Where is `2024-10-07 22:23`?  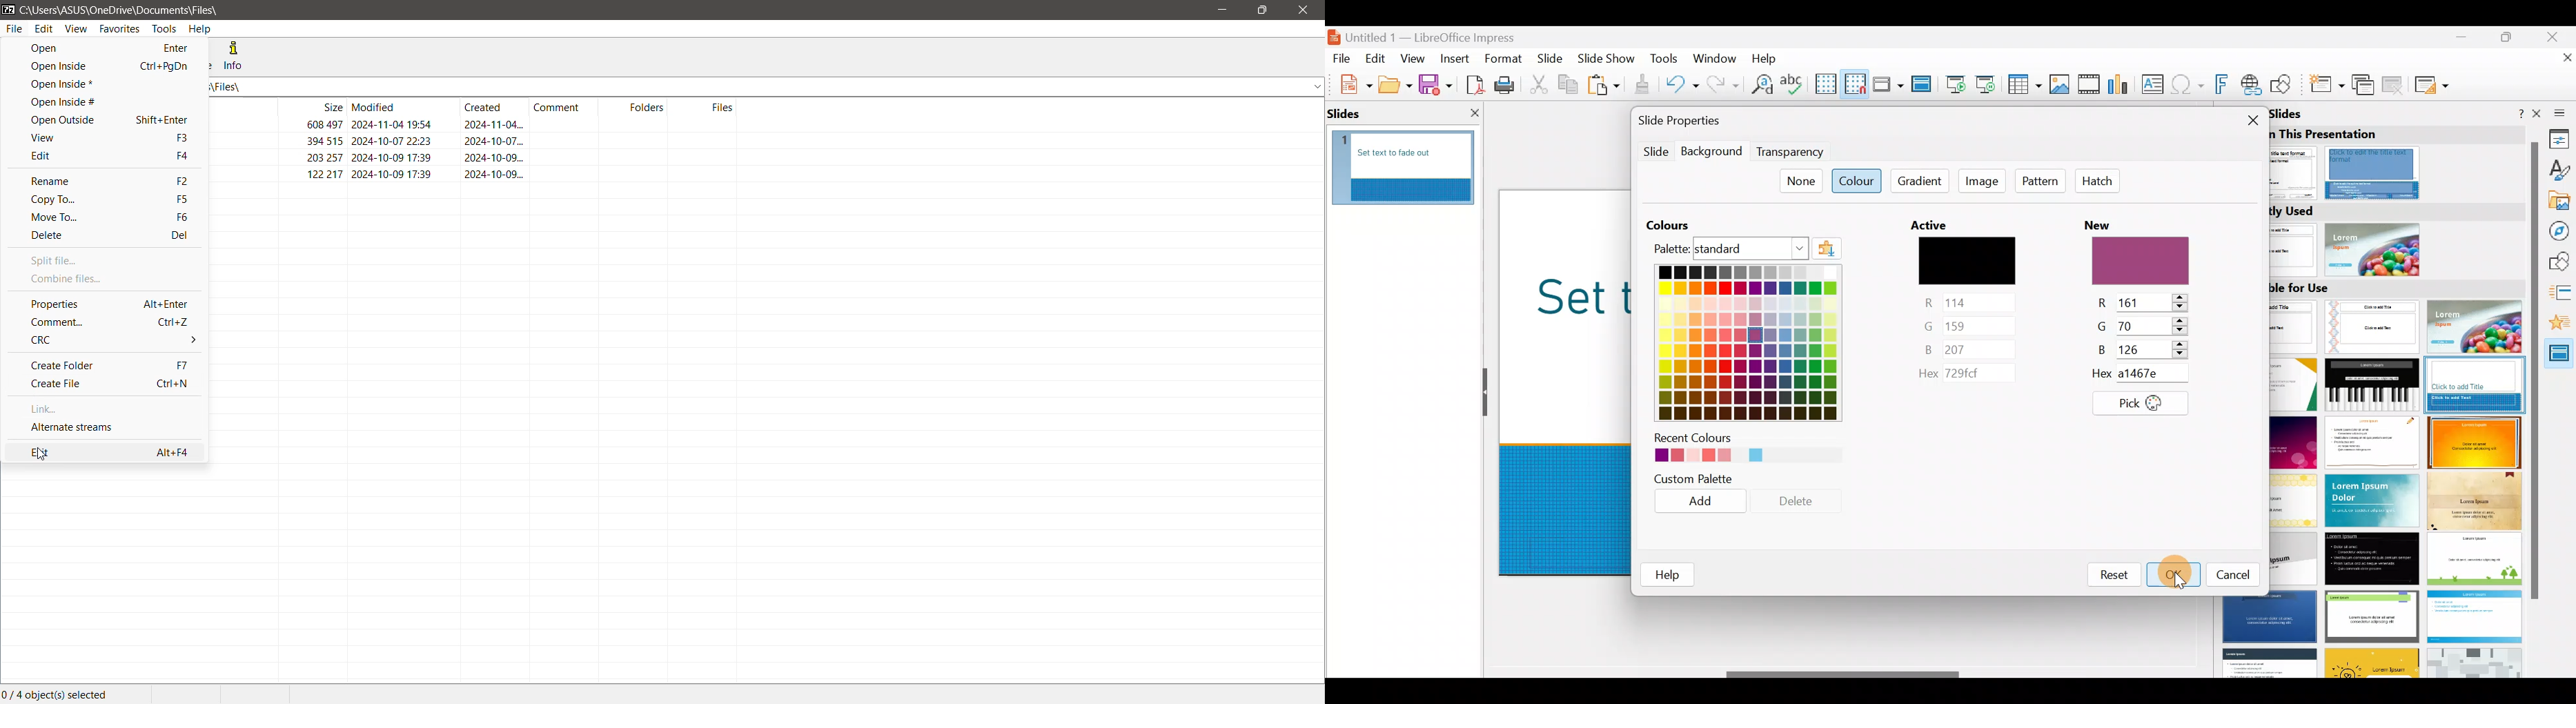
2024-10-07 22:23 is located at coordinates (392, 141).